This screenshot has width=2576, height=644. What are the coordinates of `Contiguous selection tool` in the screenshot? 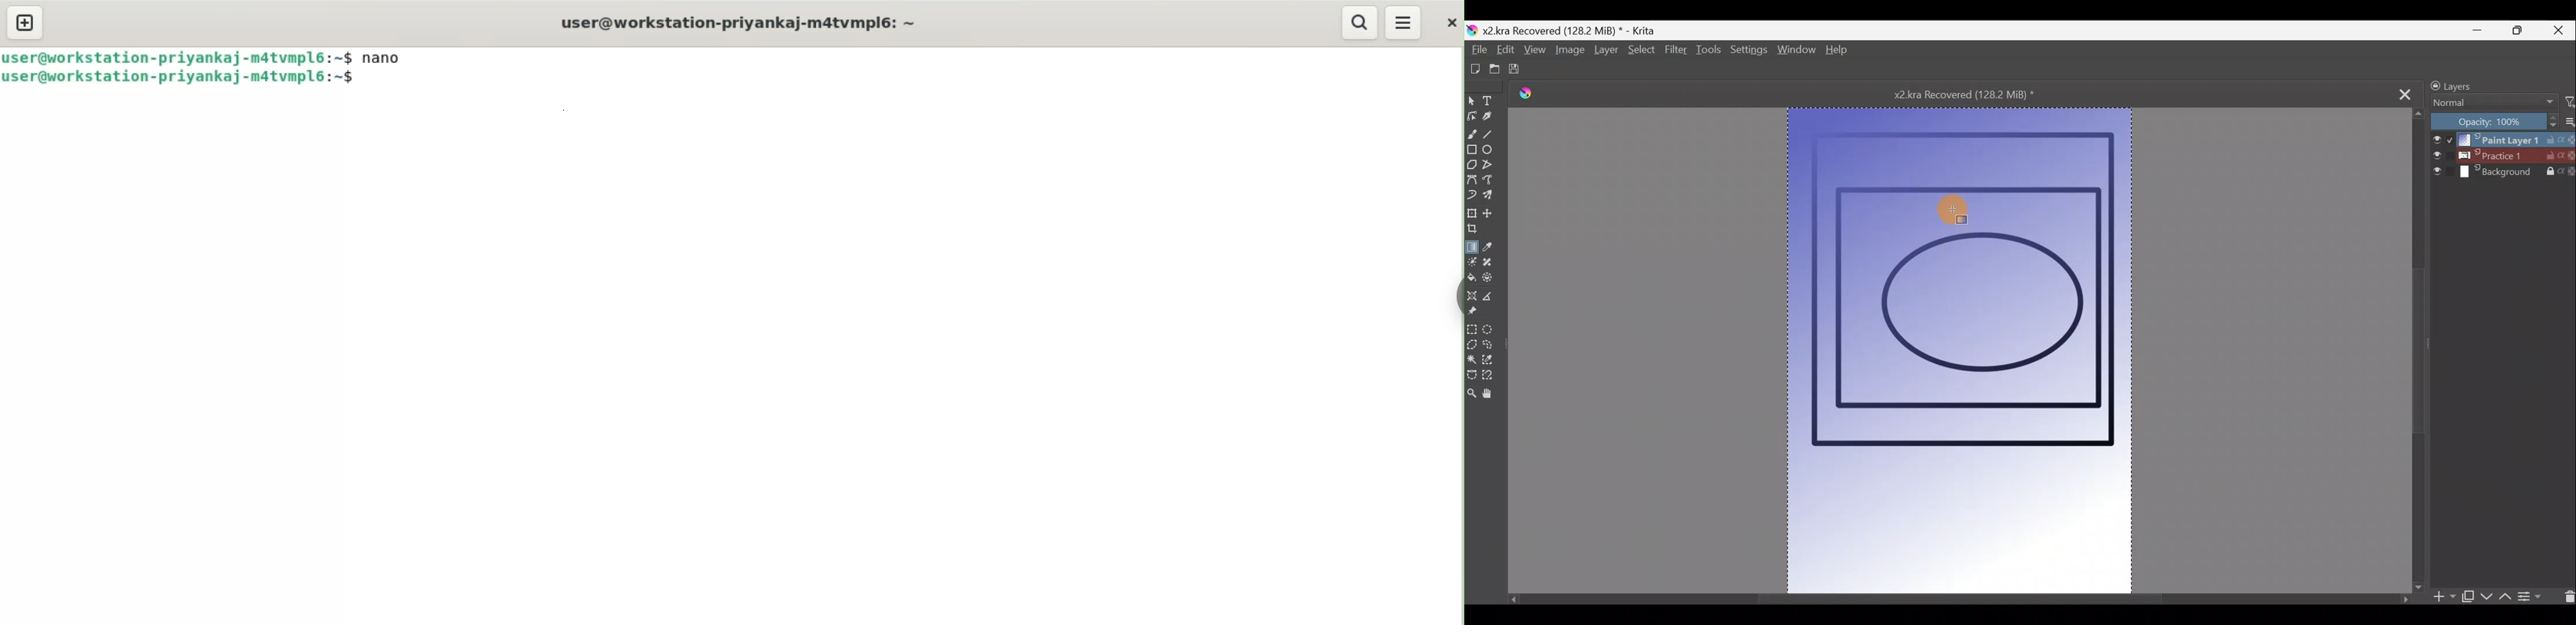 It's located at (1472, 361).